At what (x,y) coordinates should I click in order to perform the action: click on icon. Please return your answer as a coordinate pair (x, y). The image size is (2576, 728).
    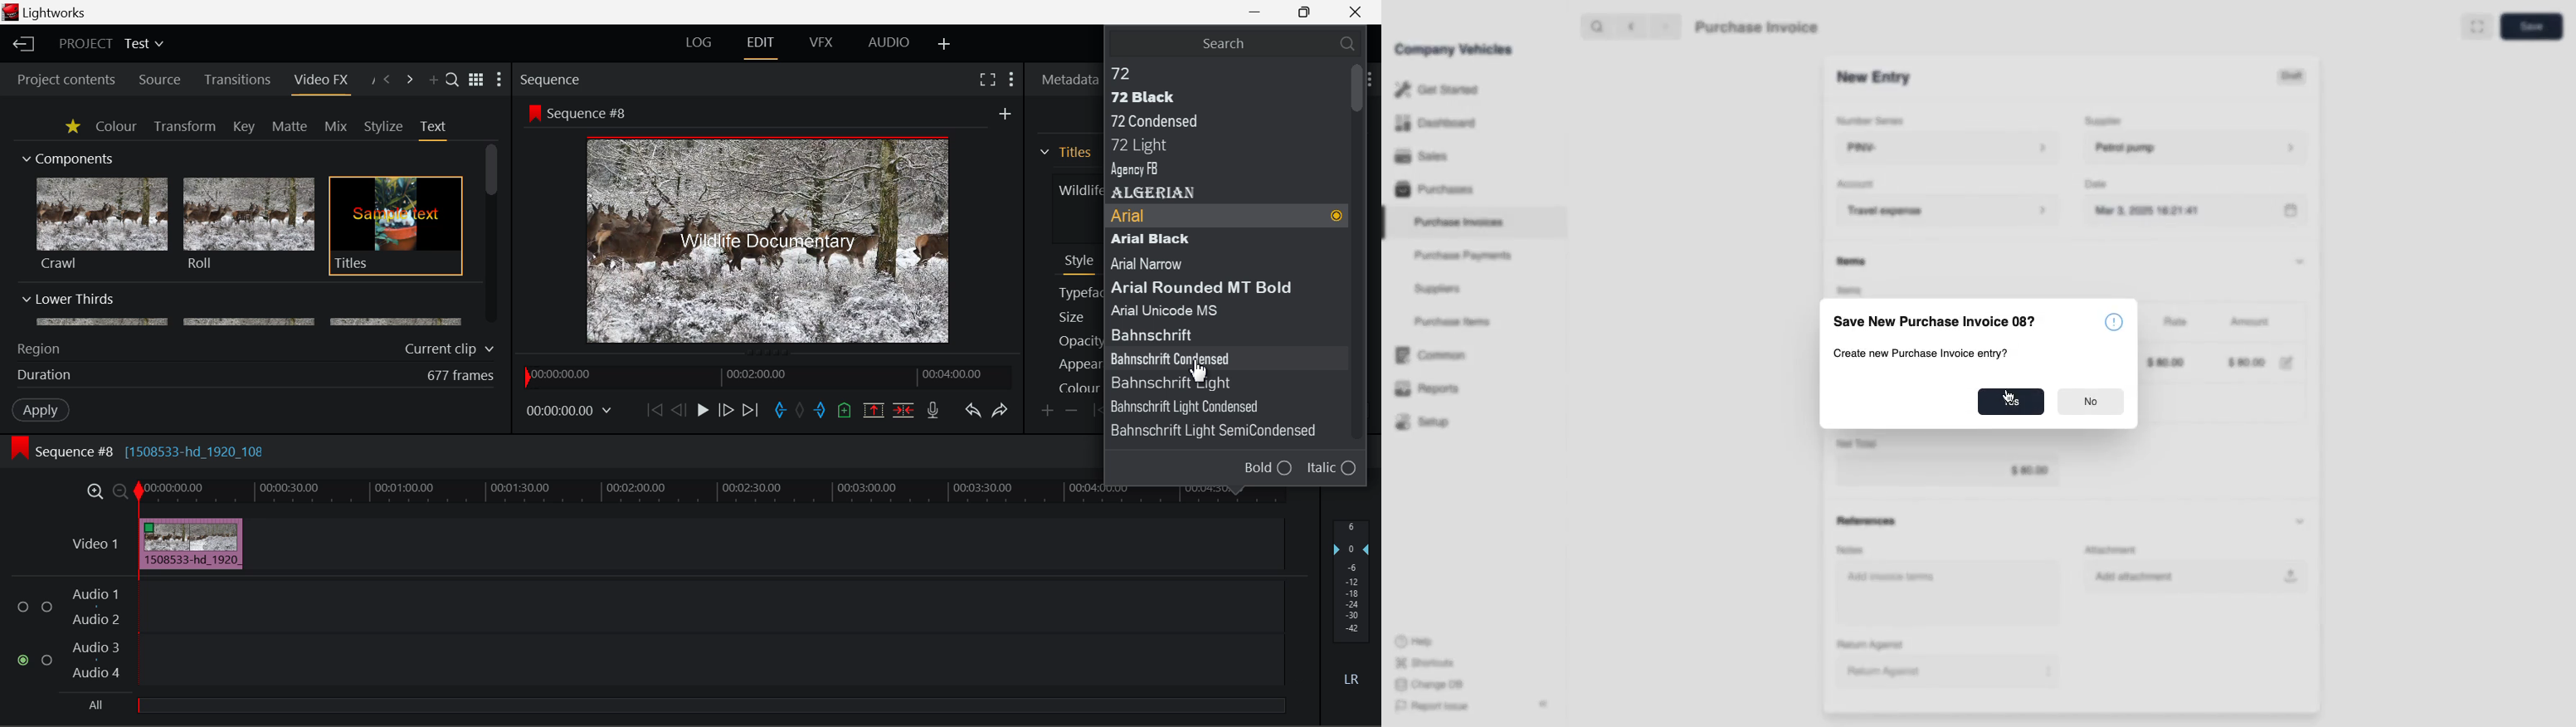
    Looking at the image, I should click on (533, 112).